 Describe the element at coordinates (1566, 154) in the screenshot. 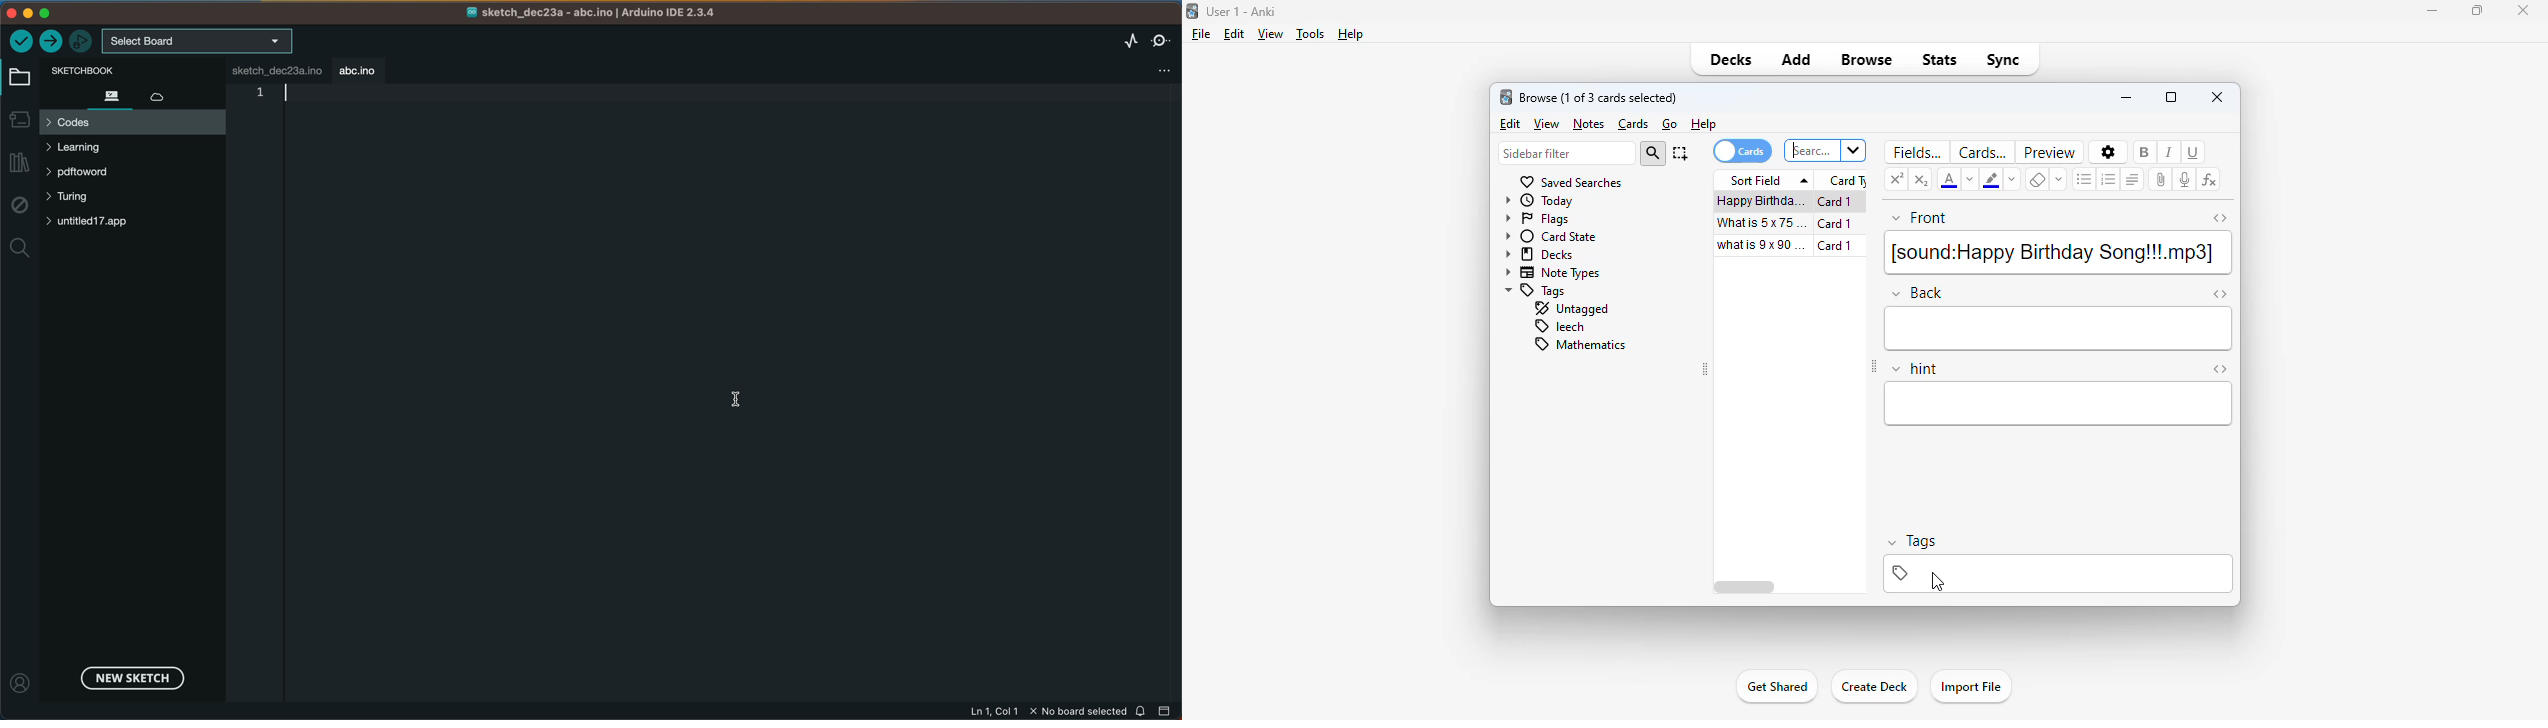

I see `sidebar filter` at that location.